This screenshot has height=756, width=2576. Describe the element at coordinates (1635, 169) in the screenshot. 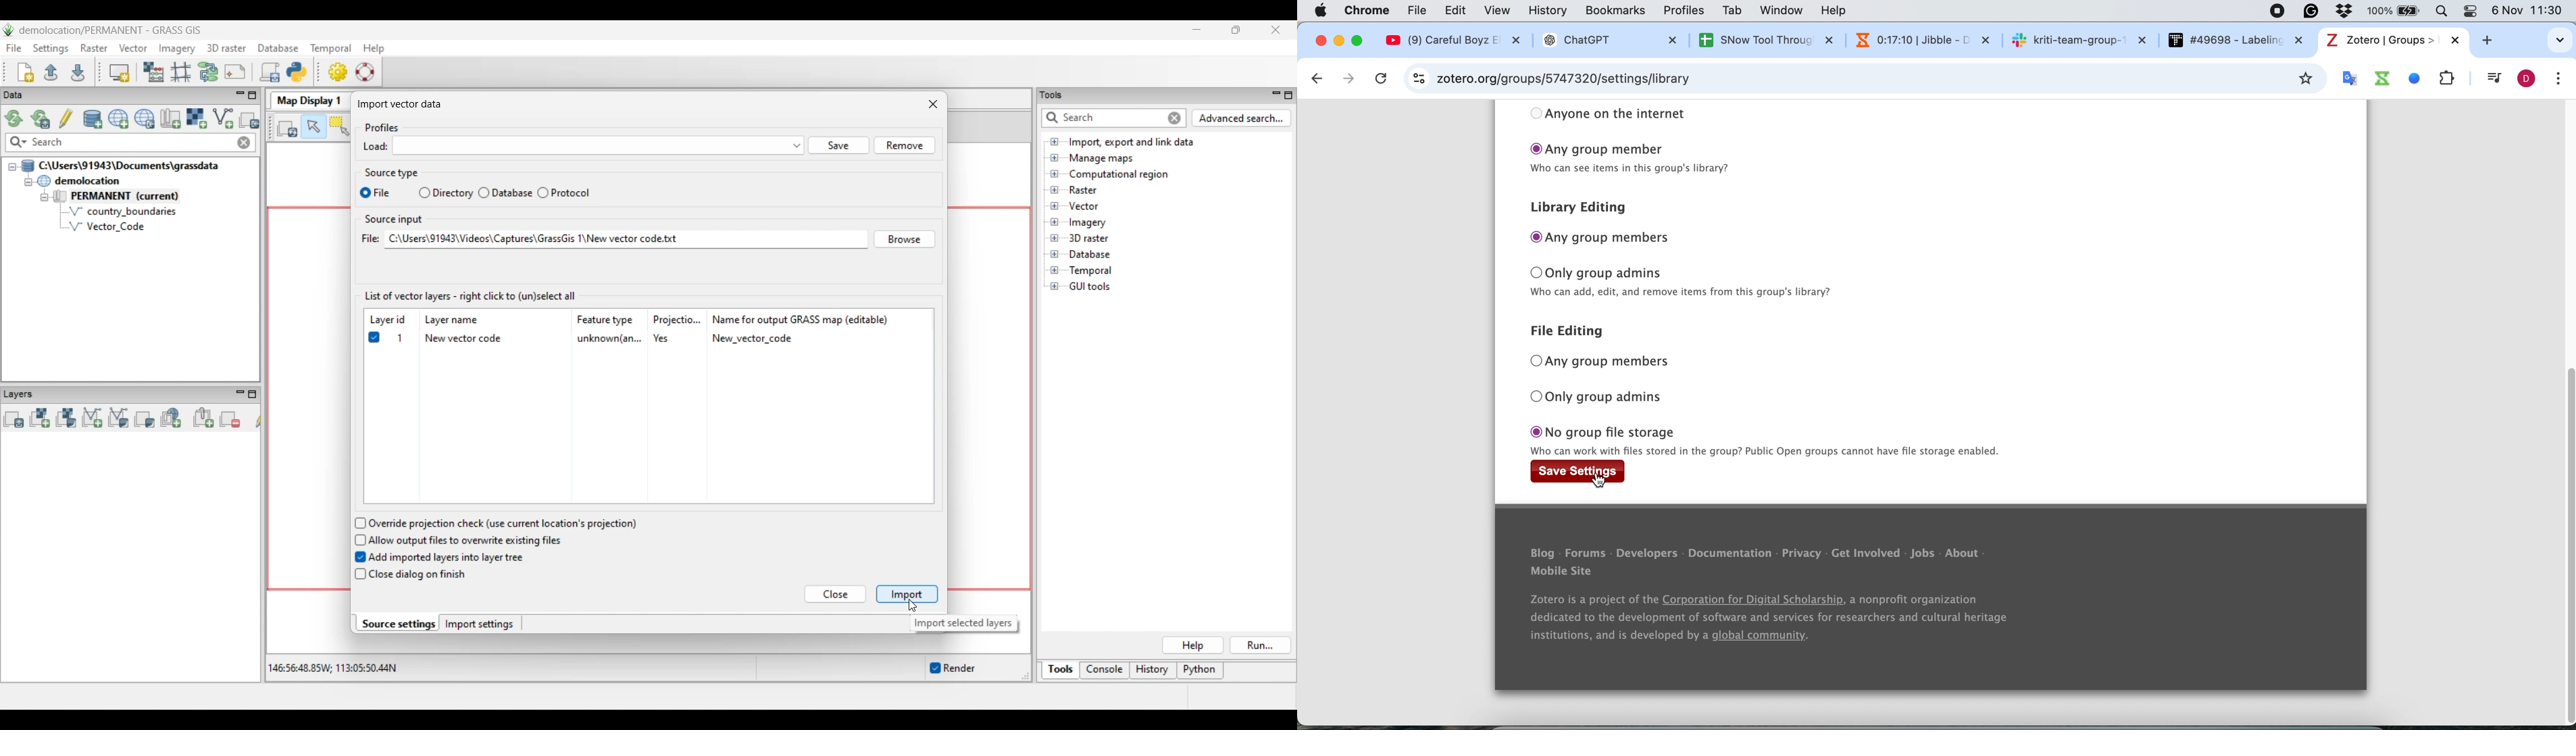

I see `text` at that location.